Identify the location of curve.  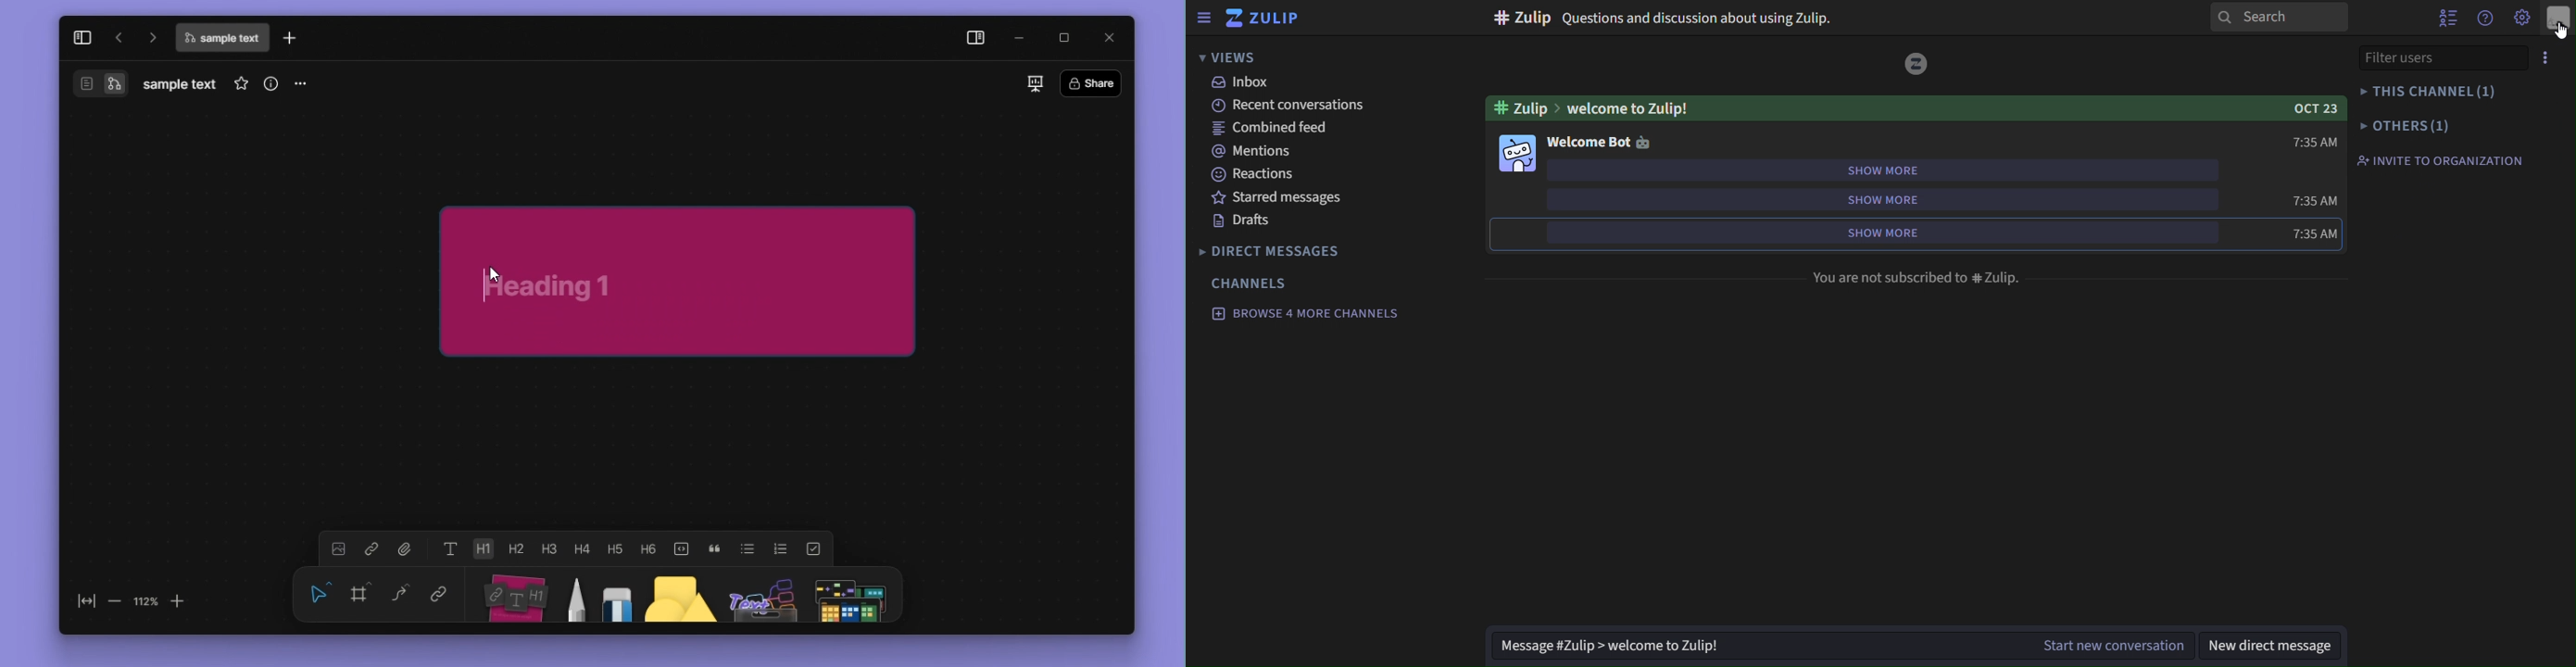
(400, 592).